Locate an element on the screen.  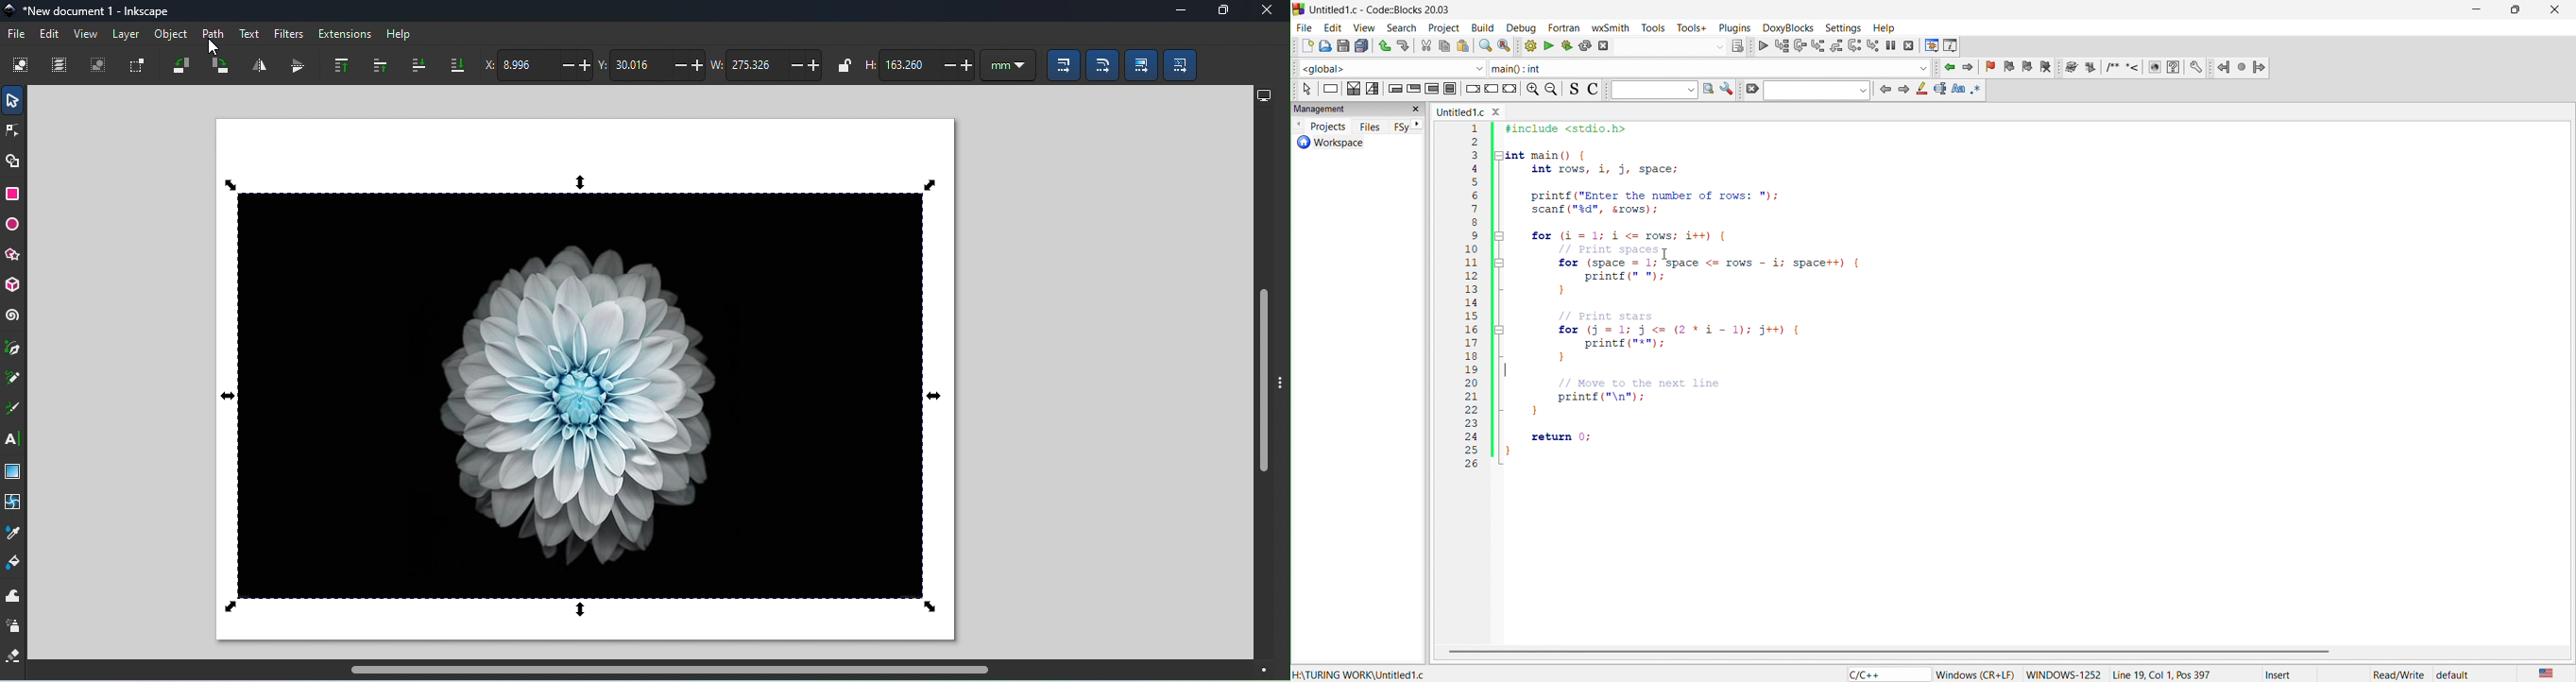
file path is located at coordinates (1362, 674).